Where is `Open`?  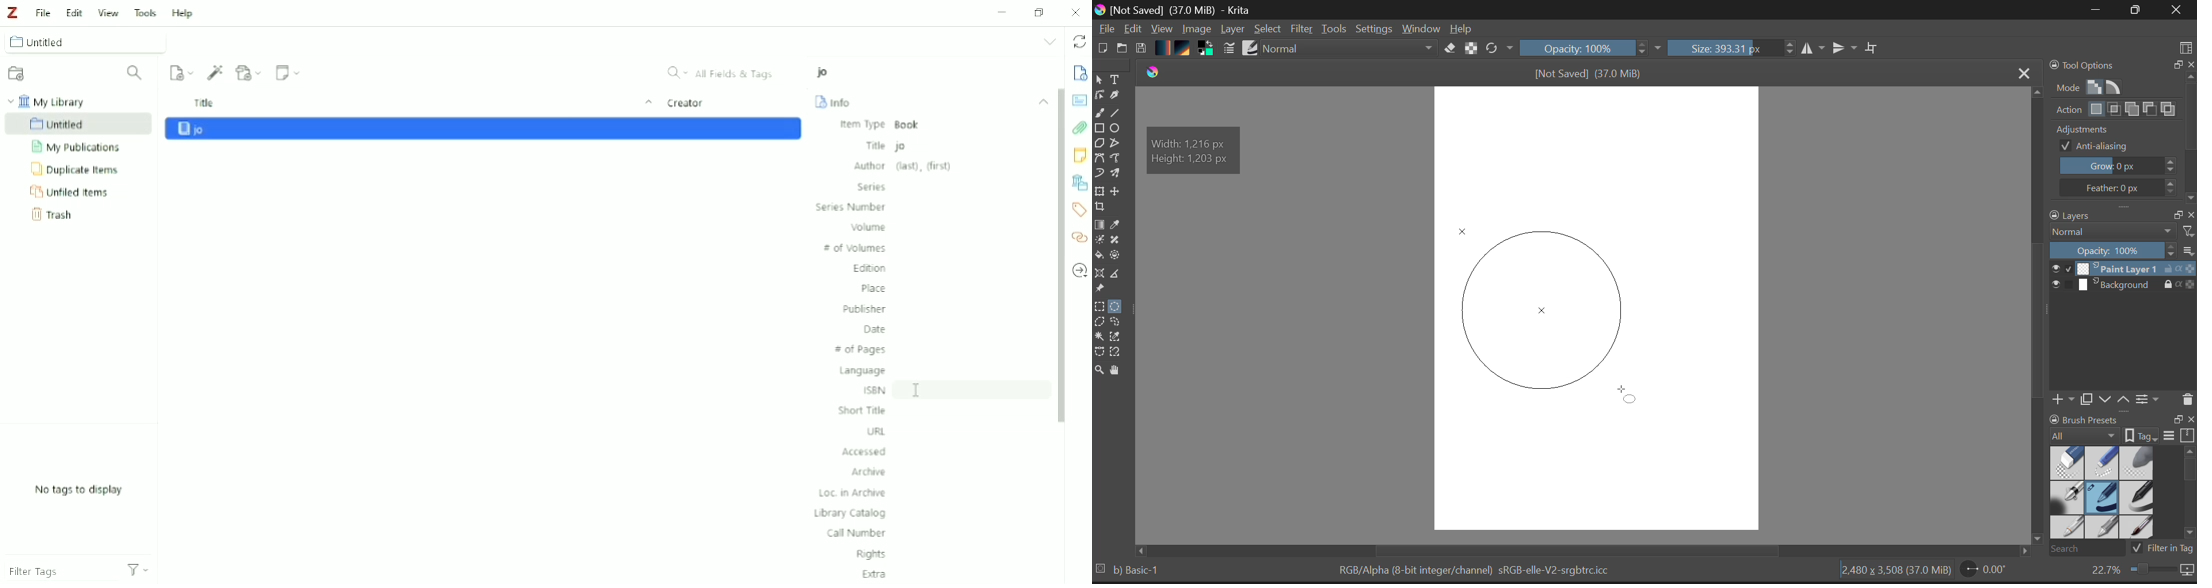
Open is located at coordinates (1123, 46).